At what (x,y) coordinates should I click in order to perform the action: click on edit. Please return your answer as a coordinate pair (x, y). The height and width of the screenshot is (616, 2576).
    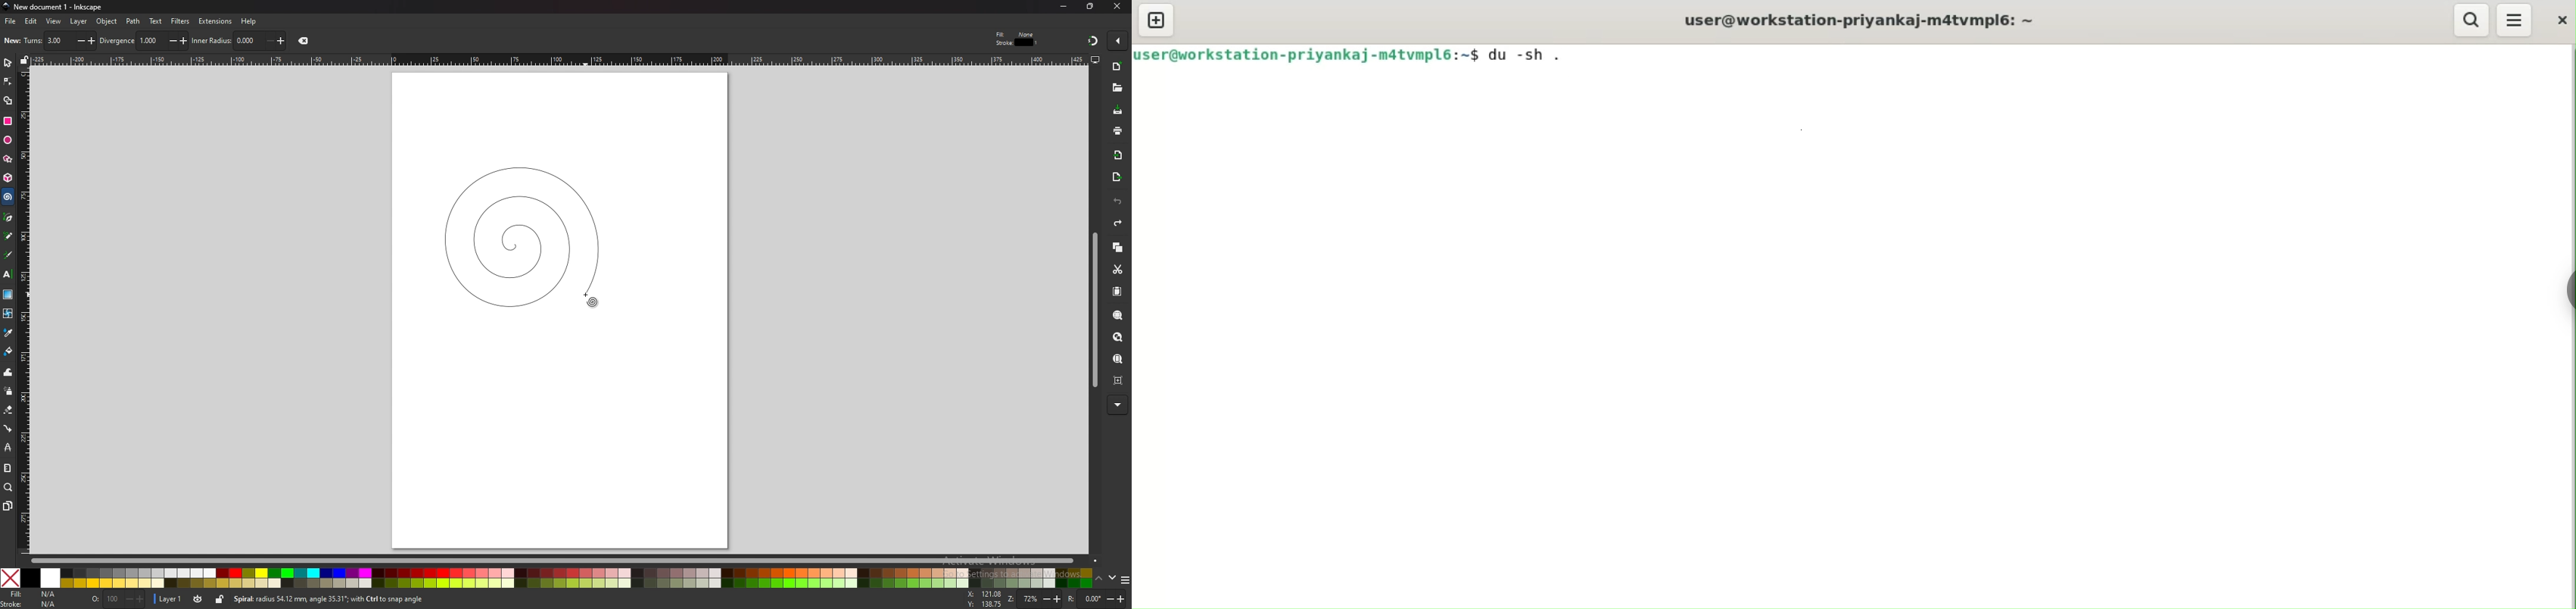
    Looking at the image, I should click on (30, 21).